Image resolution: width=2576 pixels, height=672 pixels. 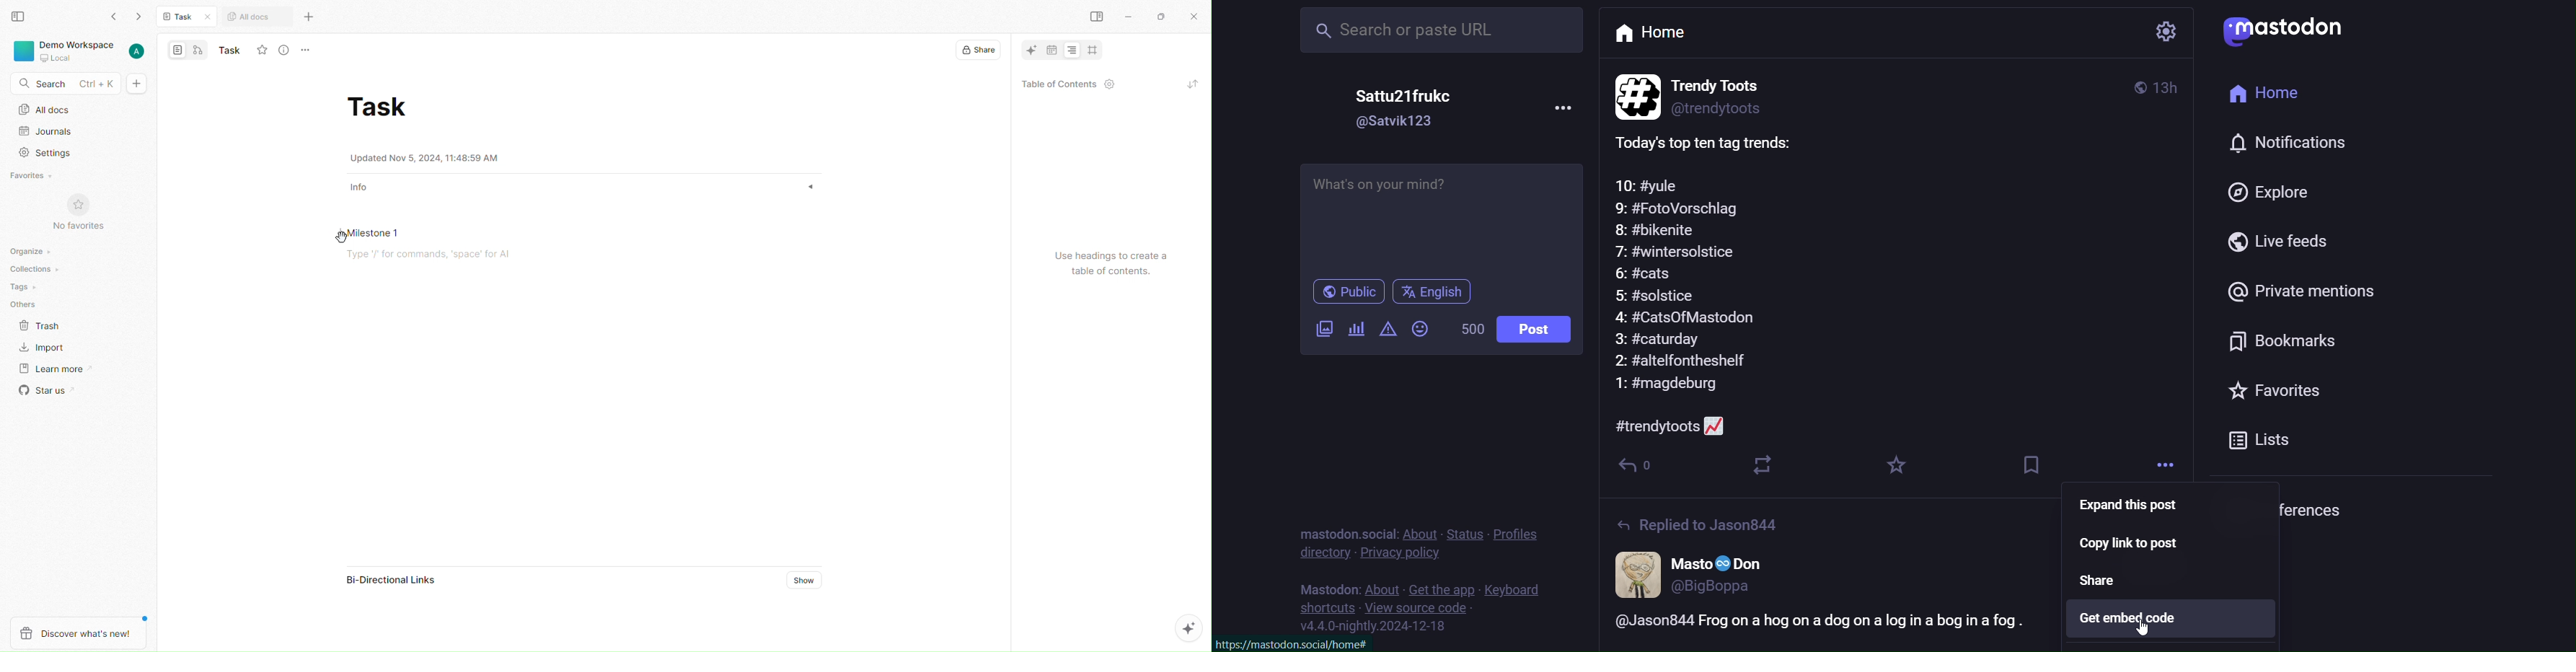 I want to click on Replied to jason244, so click(x=1703, y=523).